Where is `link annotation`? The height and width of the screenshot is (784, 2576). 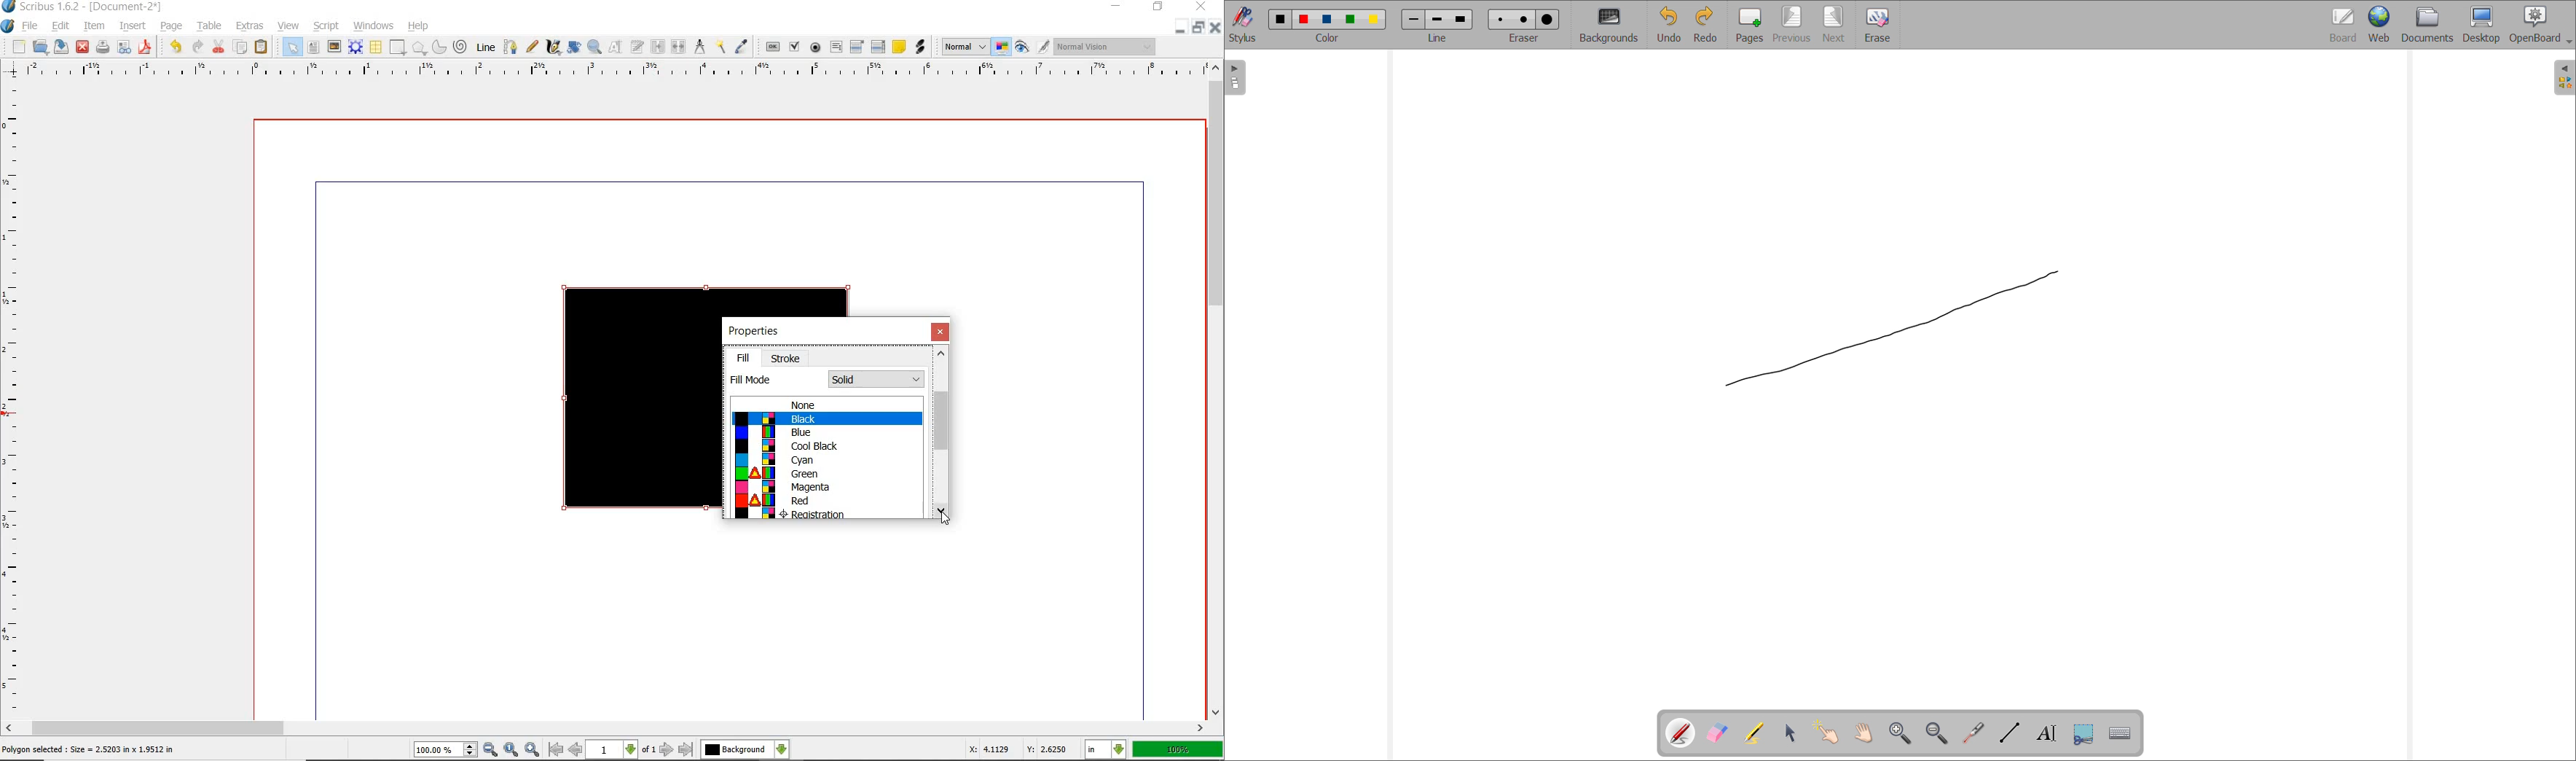
link annotation is located at coordinates (920, 47).